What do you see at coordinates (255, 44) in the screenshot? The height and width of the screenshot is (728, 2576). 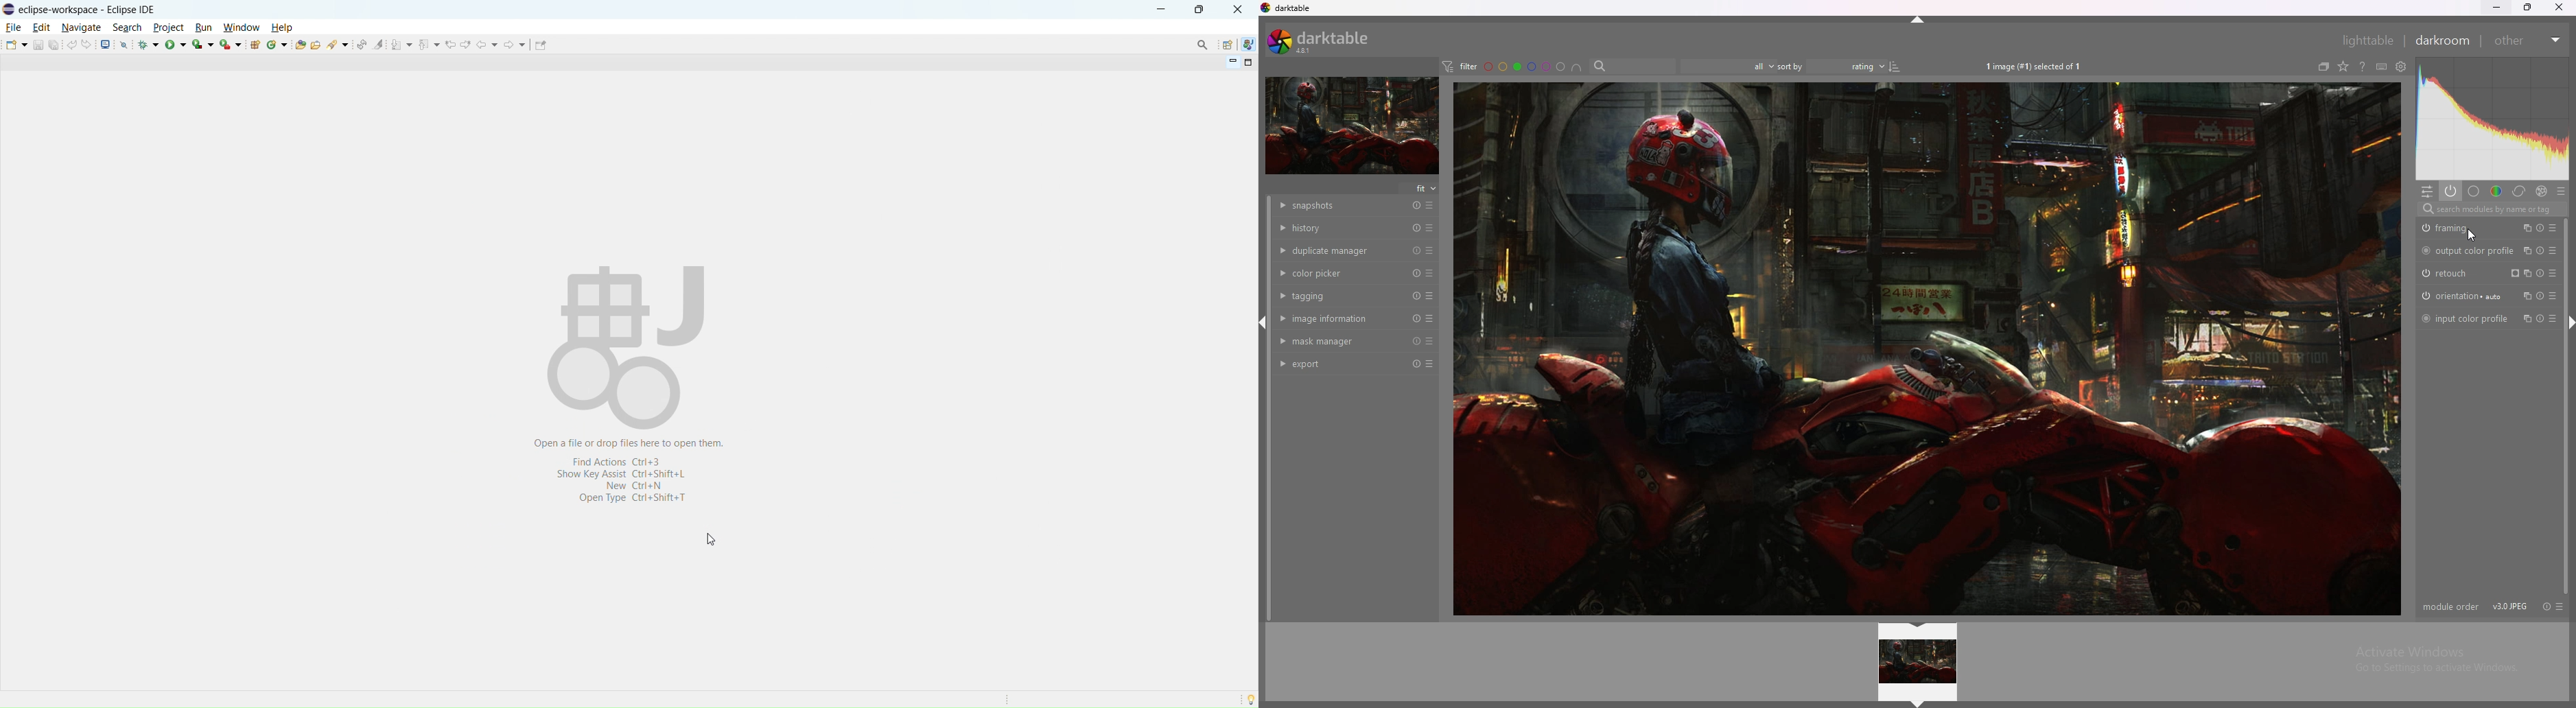 I see `new java package` at bounding box center [255, 44].